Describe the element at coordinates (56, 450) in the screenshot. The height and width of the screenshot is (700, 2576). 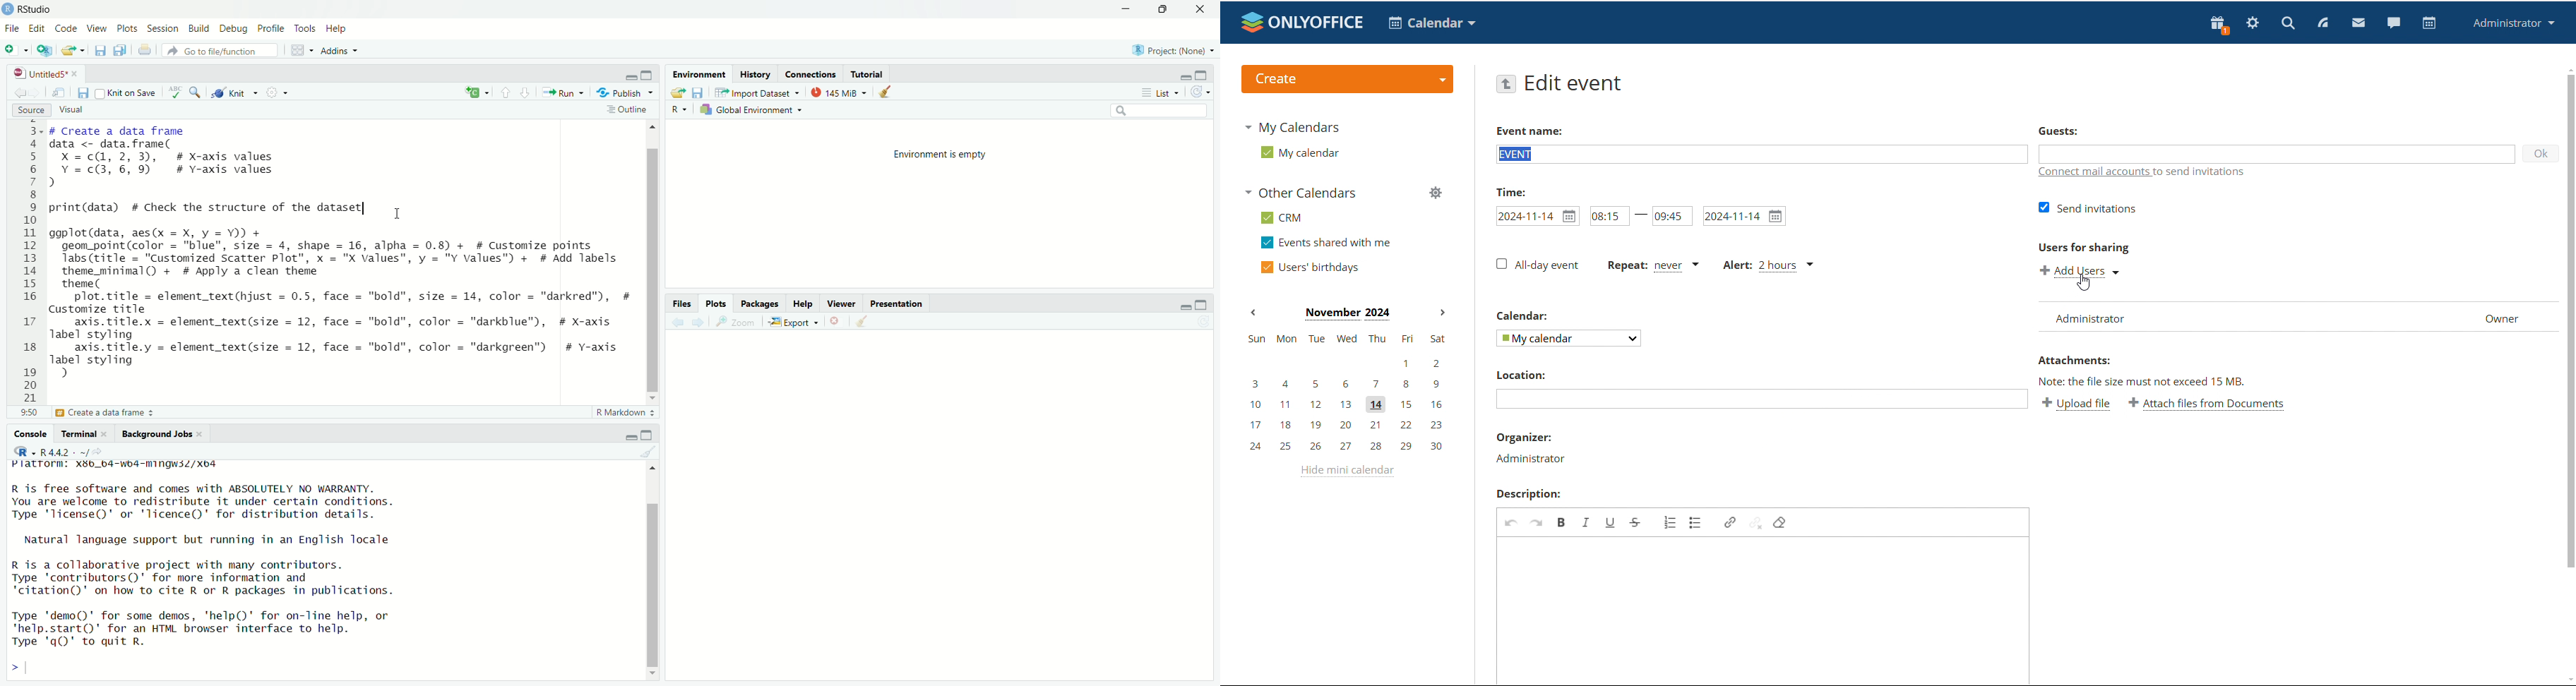
I see `R 4.4.2 ` at that location.